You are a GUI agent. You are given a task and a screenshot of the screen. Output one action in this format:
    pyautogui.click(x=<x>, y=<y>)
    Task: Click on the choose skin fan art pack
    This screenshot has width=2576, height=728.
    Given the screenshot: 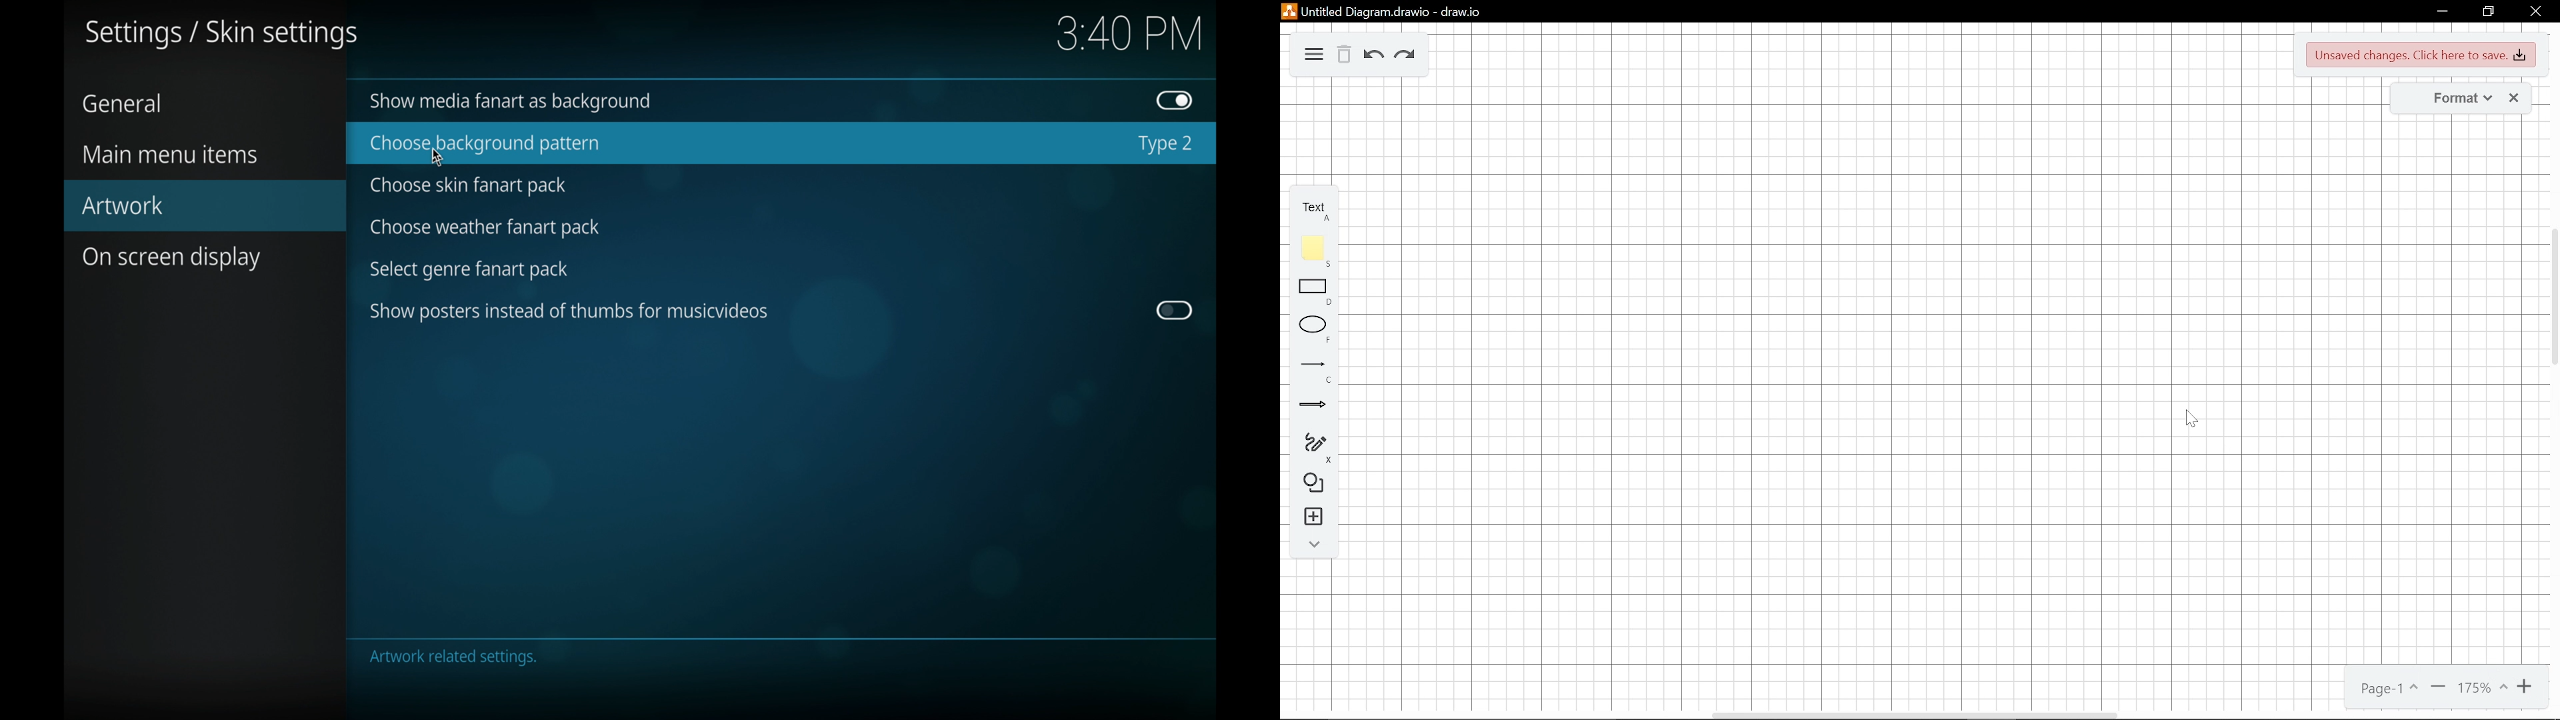 What is the action you would take?
    pyautogui.click(x=473, y=185)
    